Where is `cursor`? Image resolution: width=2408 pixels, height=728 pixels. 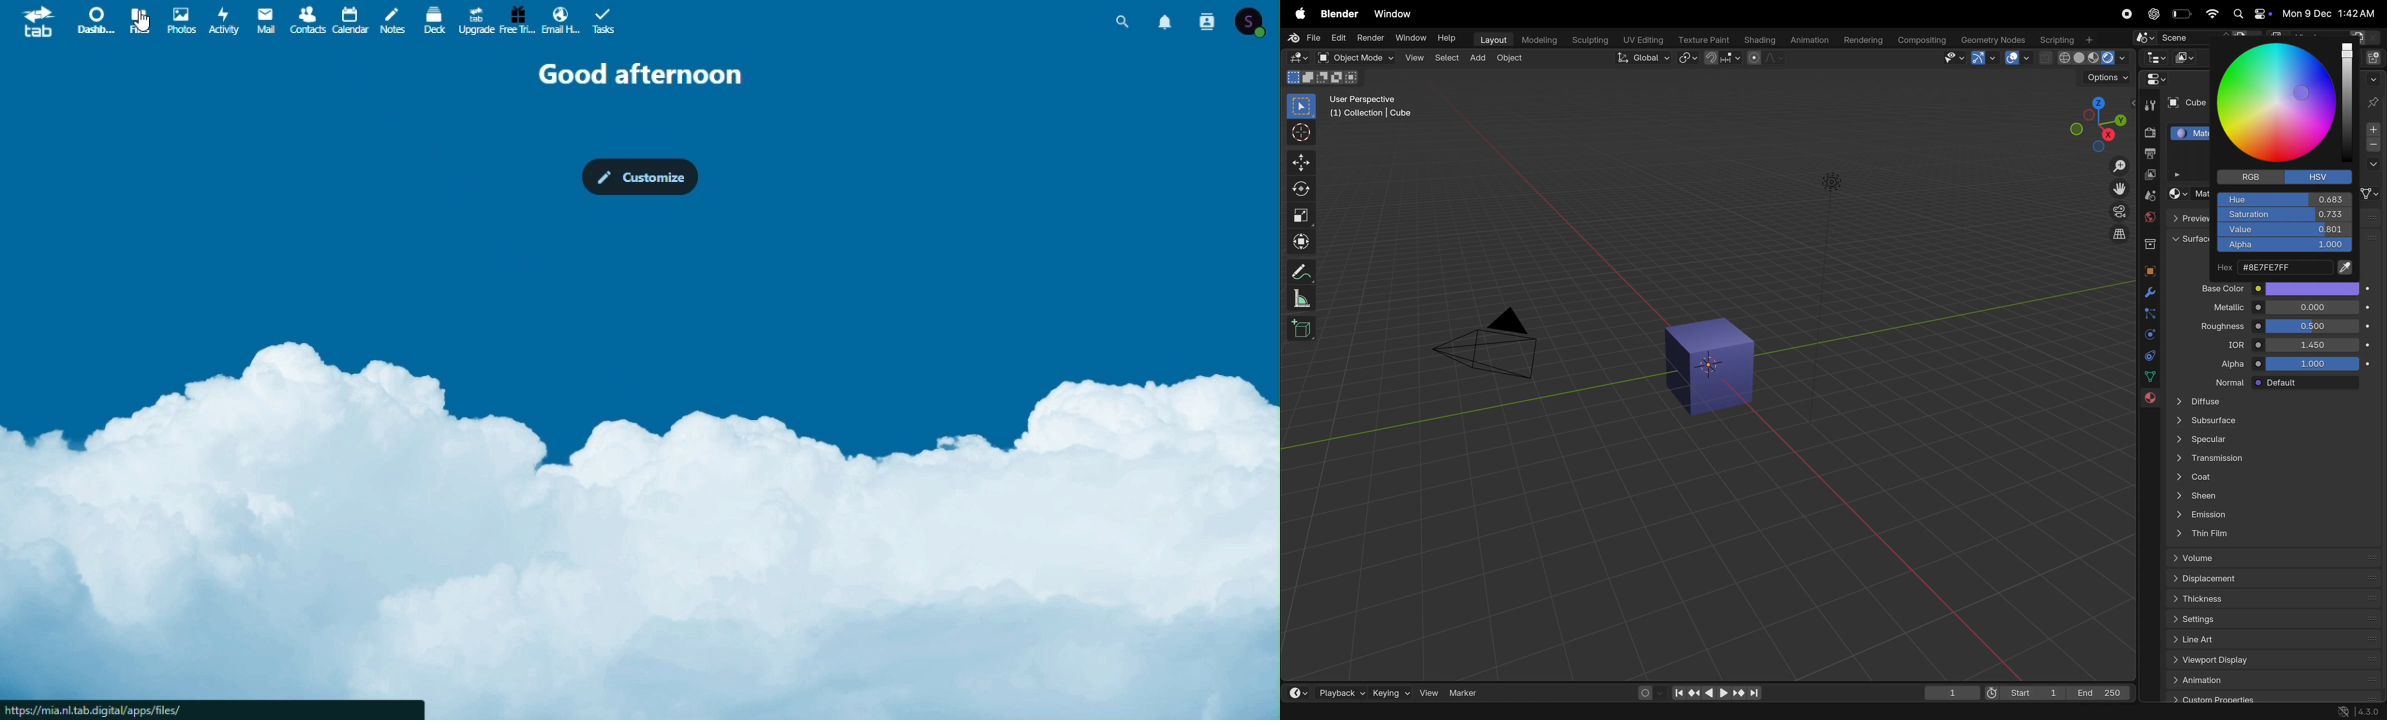 cursor is located at coordinates (2277, 115).